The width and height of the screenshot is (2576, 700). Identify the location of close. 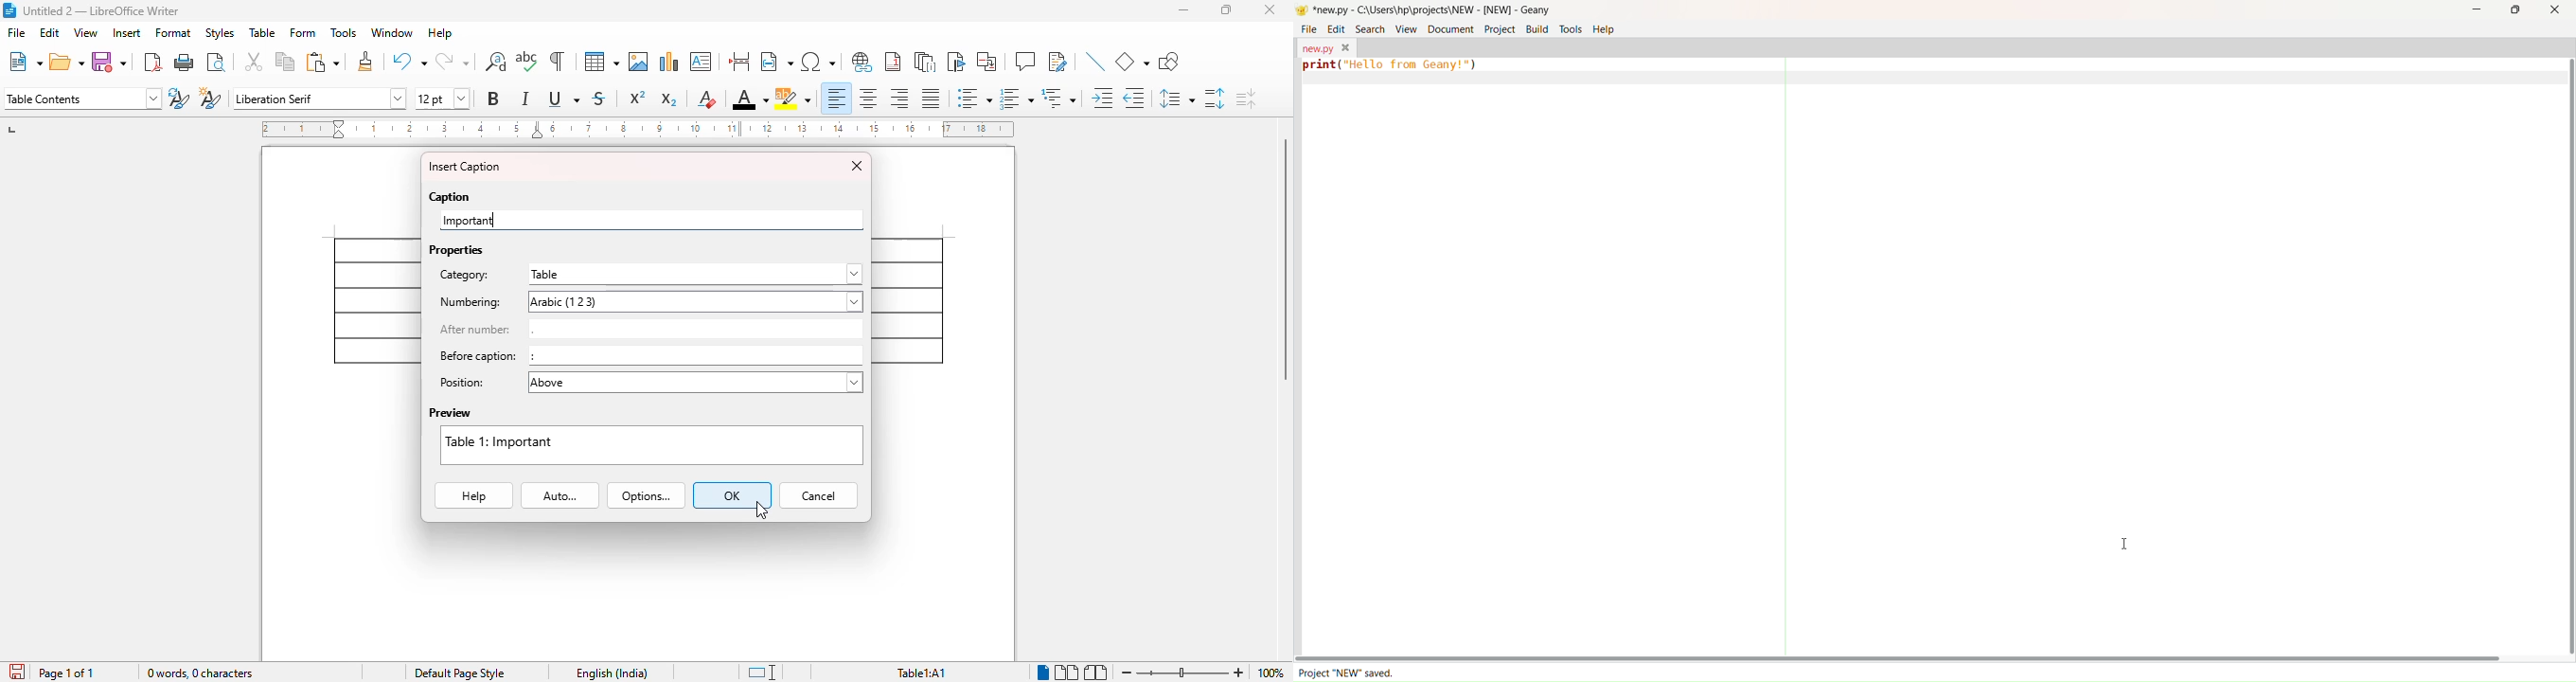
(858, 166).